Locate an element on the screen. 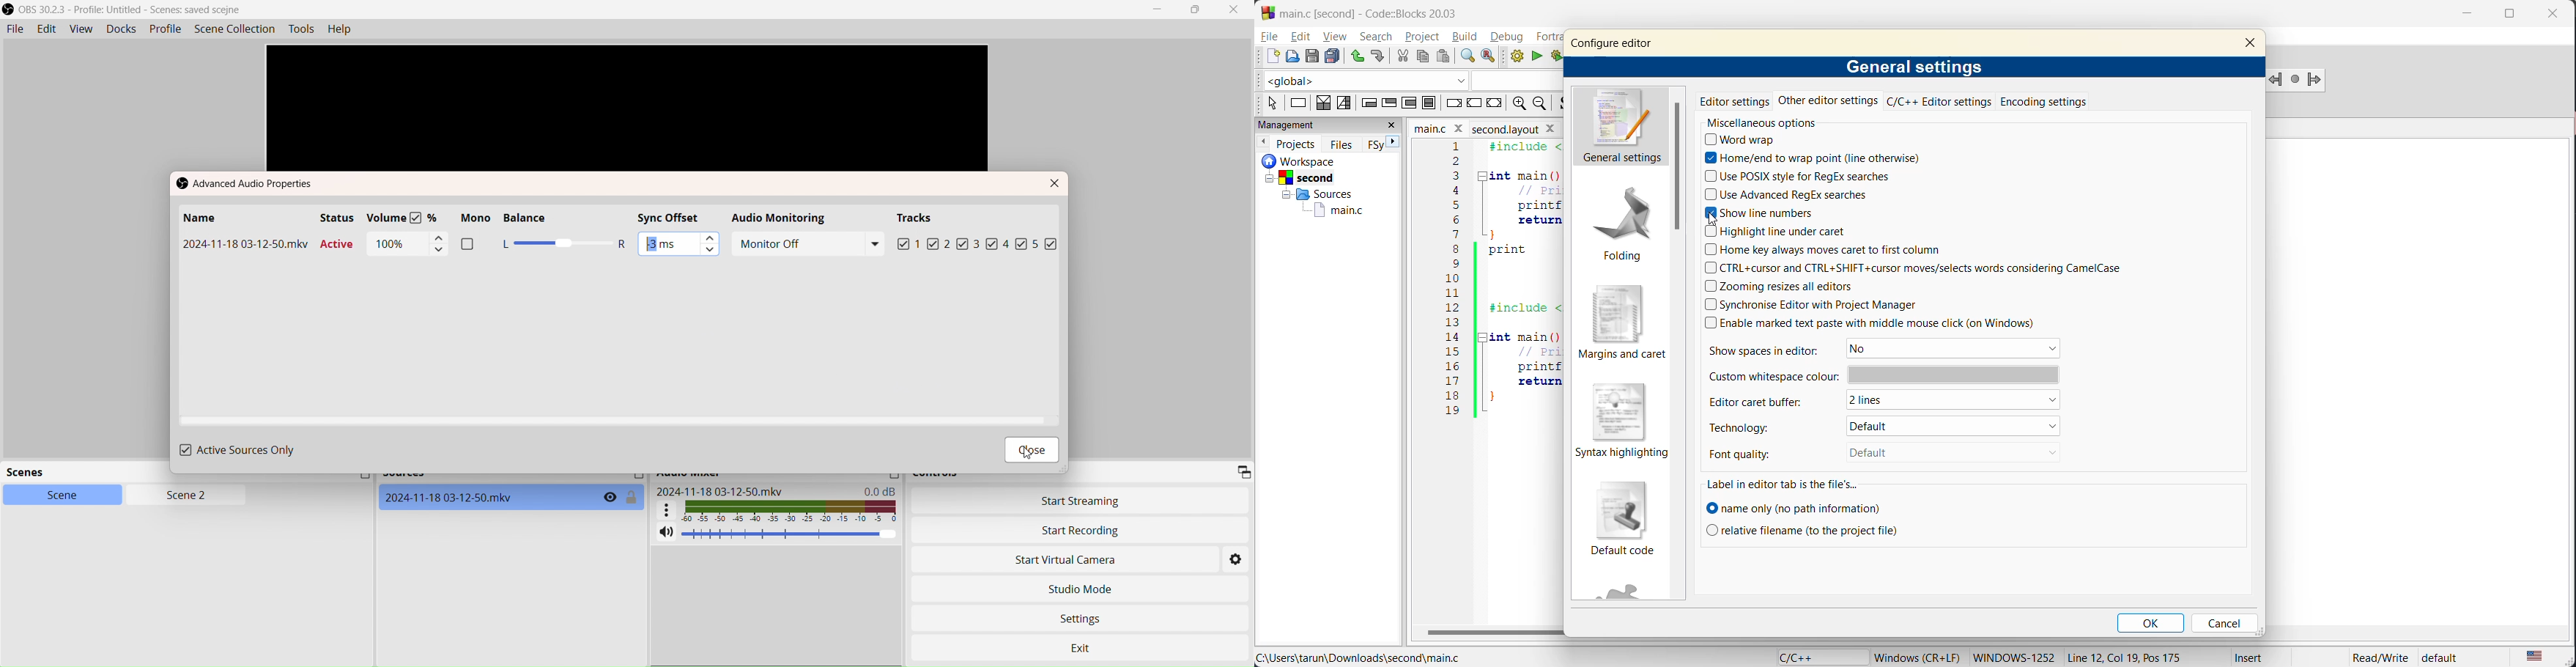 The image size is (2576, 672). Increment is located at coordinates (711, 237).